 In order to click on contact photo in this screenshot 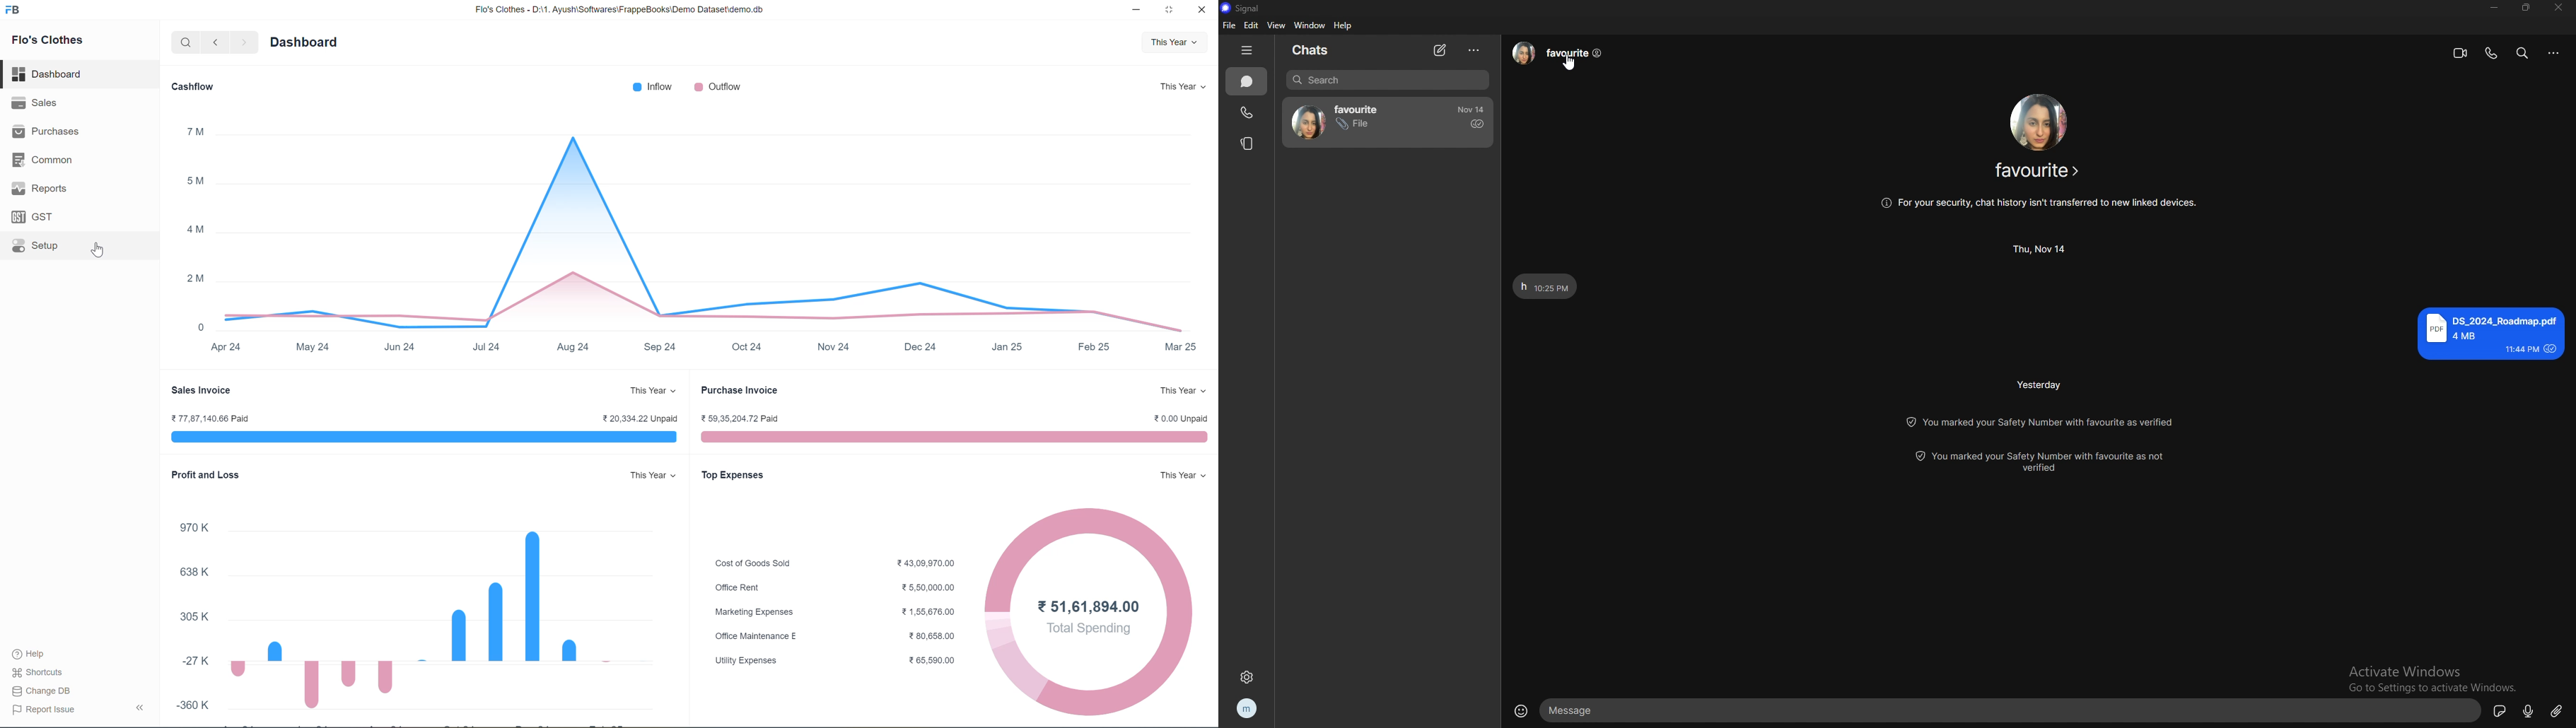, I will do `click(2039, 122)`.